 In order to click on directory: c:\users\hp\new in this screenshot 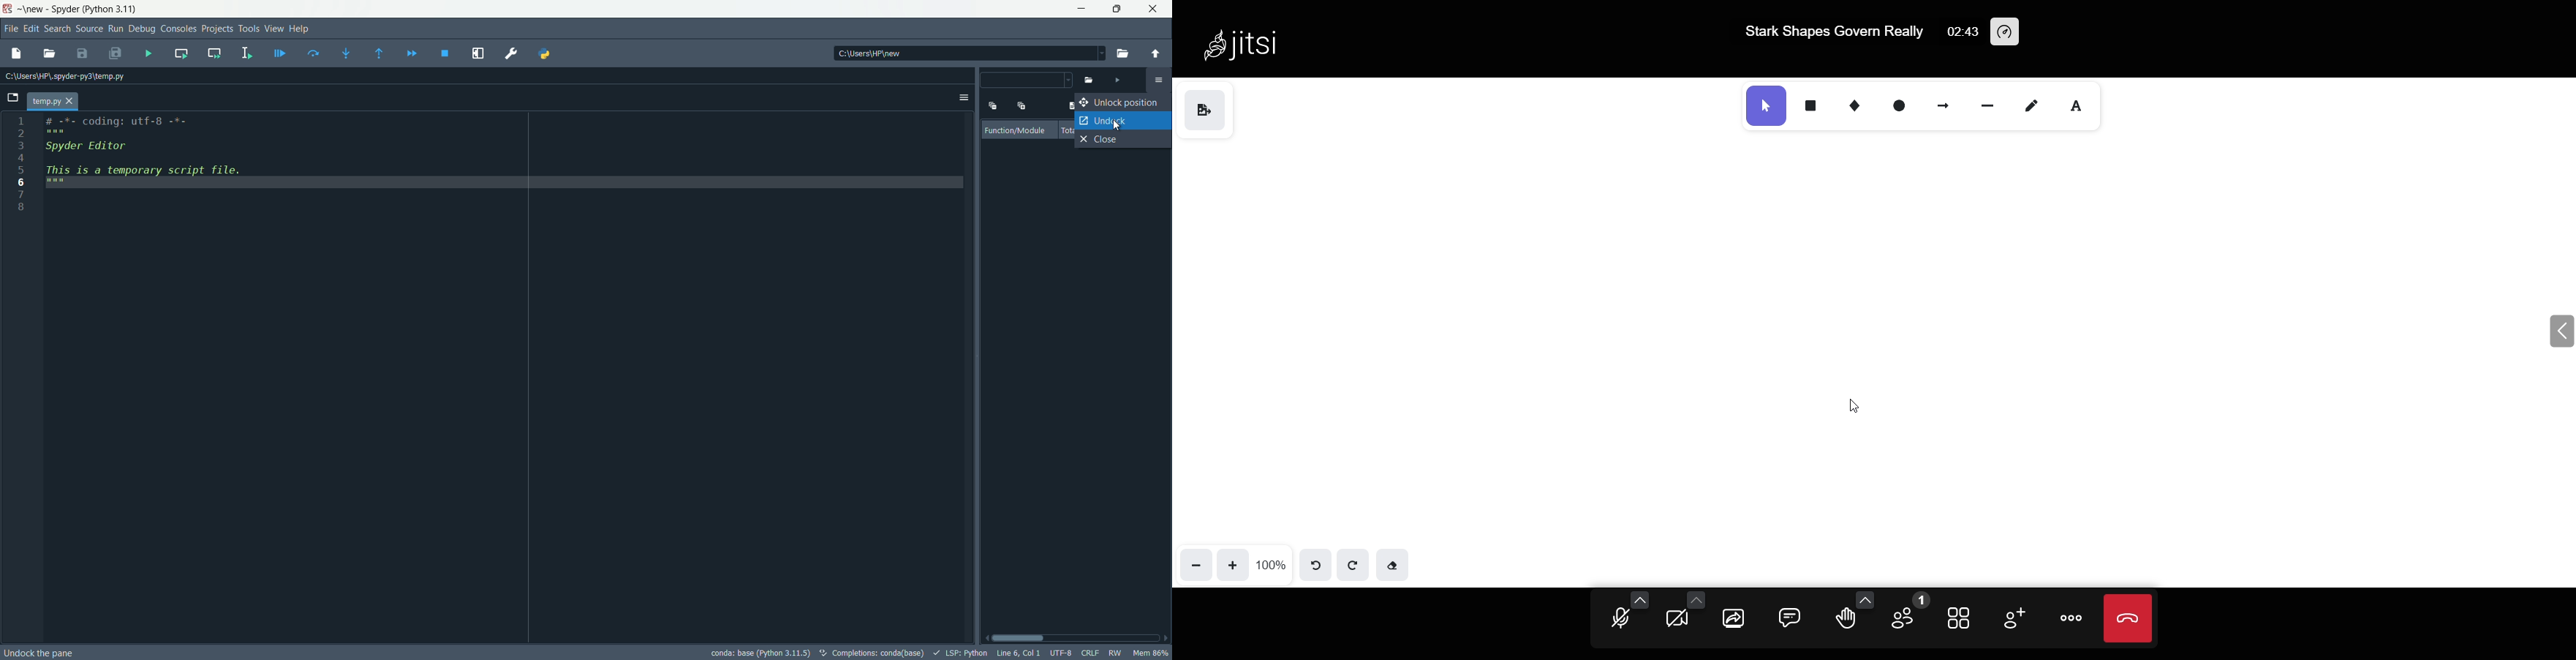, I will do `click(868, 53)`.